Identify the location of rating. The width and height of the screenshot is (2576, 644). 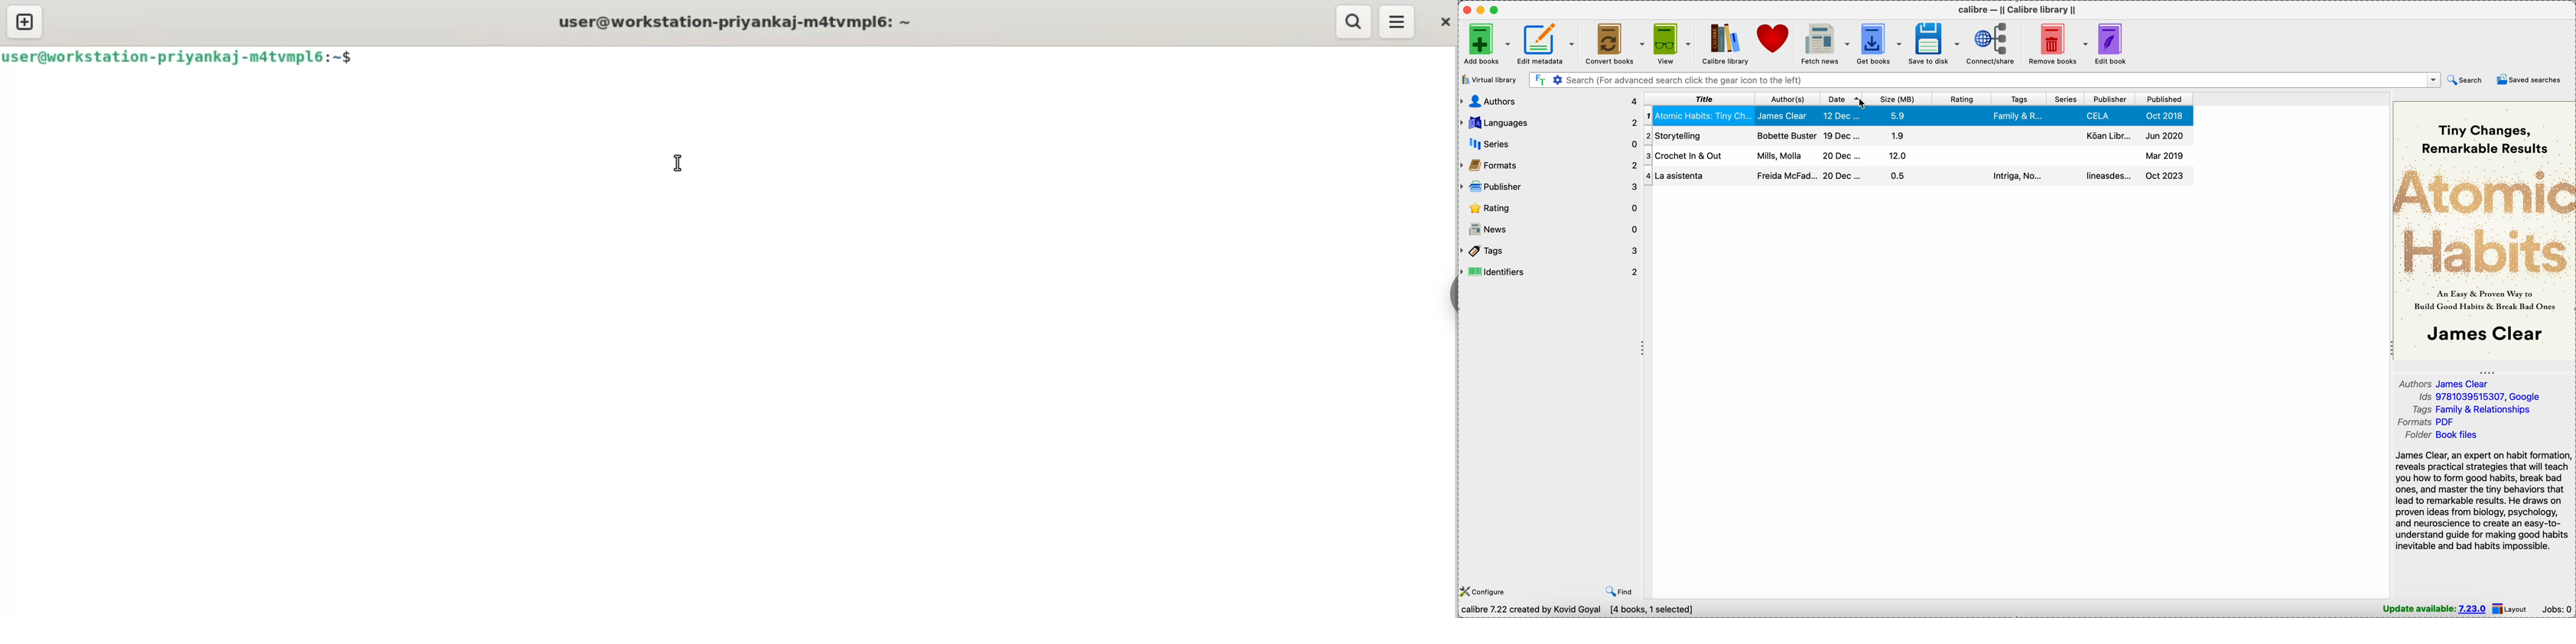
(1550, 208).